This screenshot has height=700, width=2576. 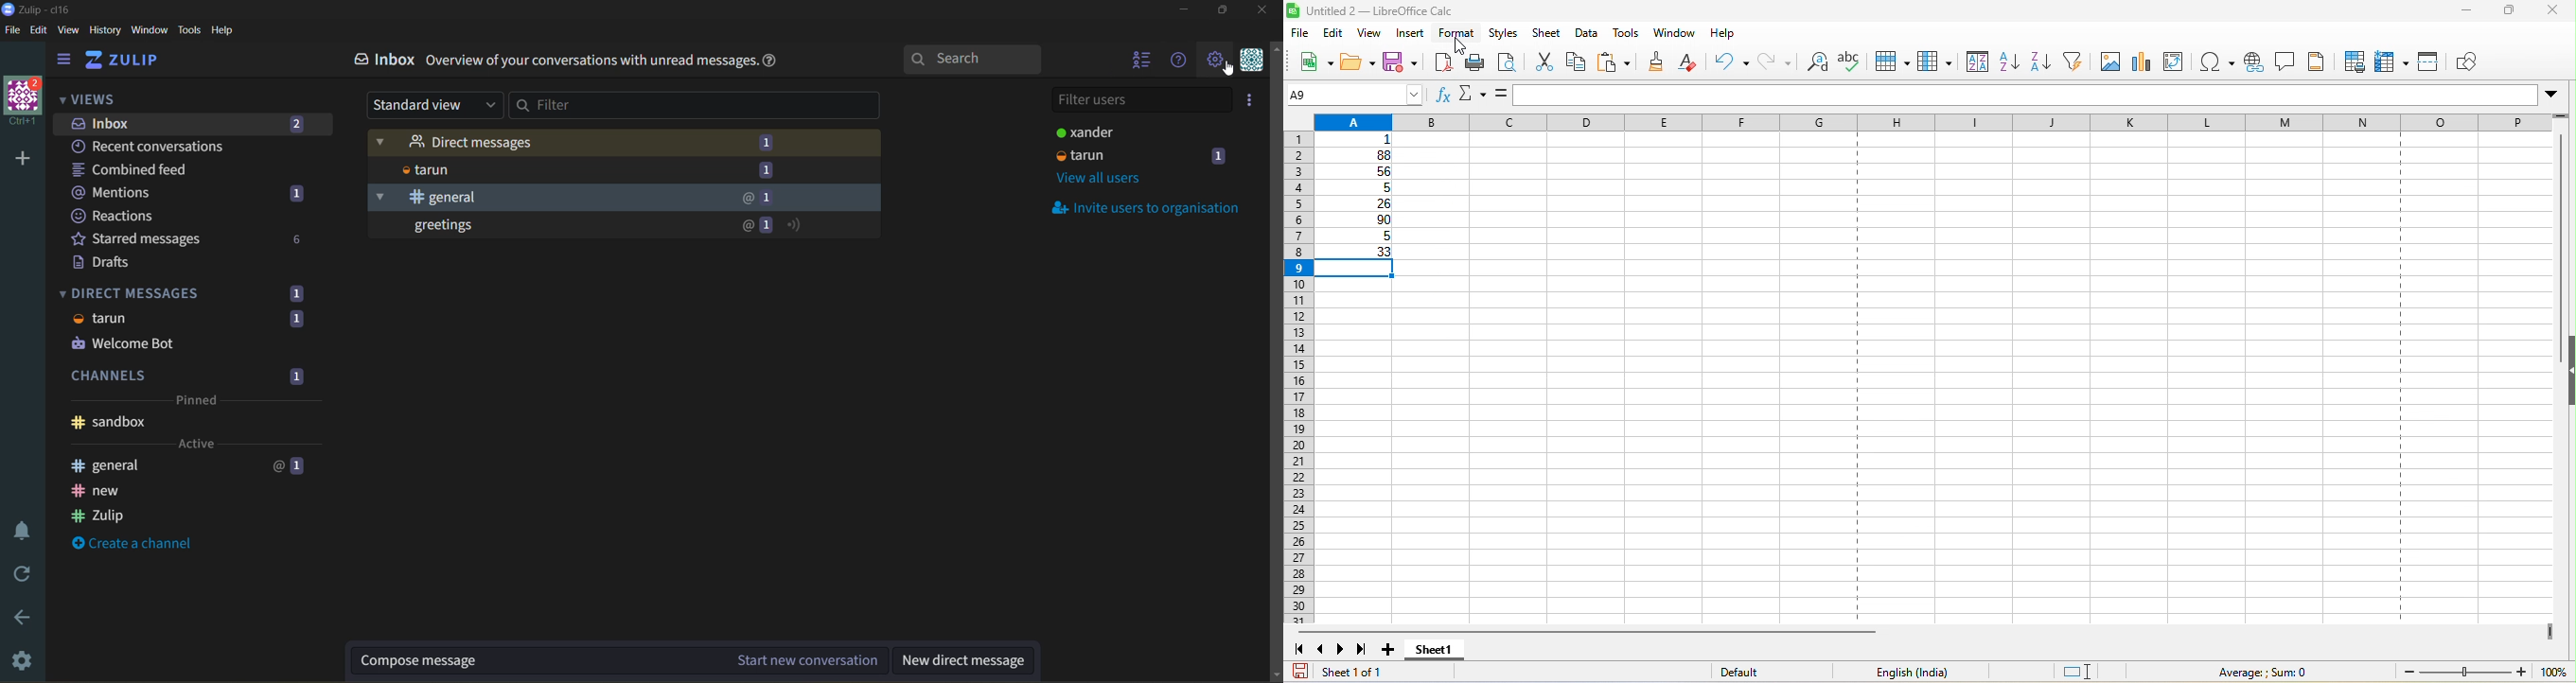 I want to click on chart, so click(x=2142, y=61).